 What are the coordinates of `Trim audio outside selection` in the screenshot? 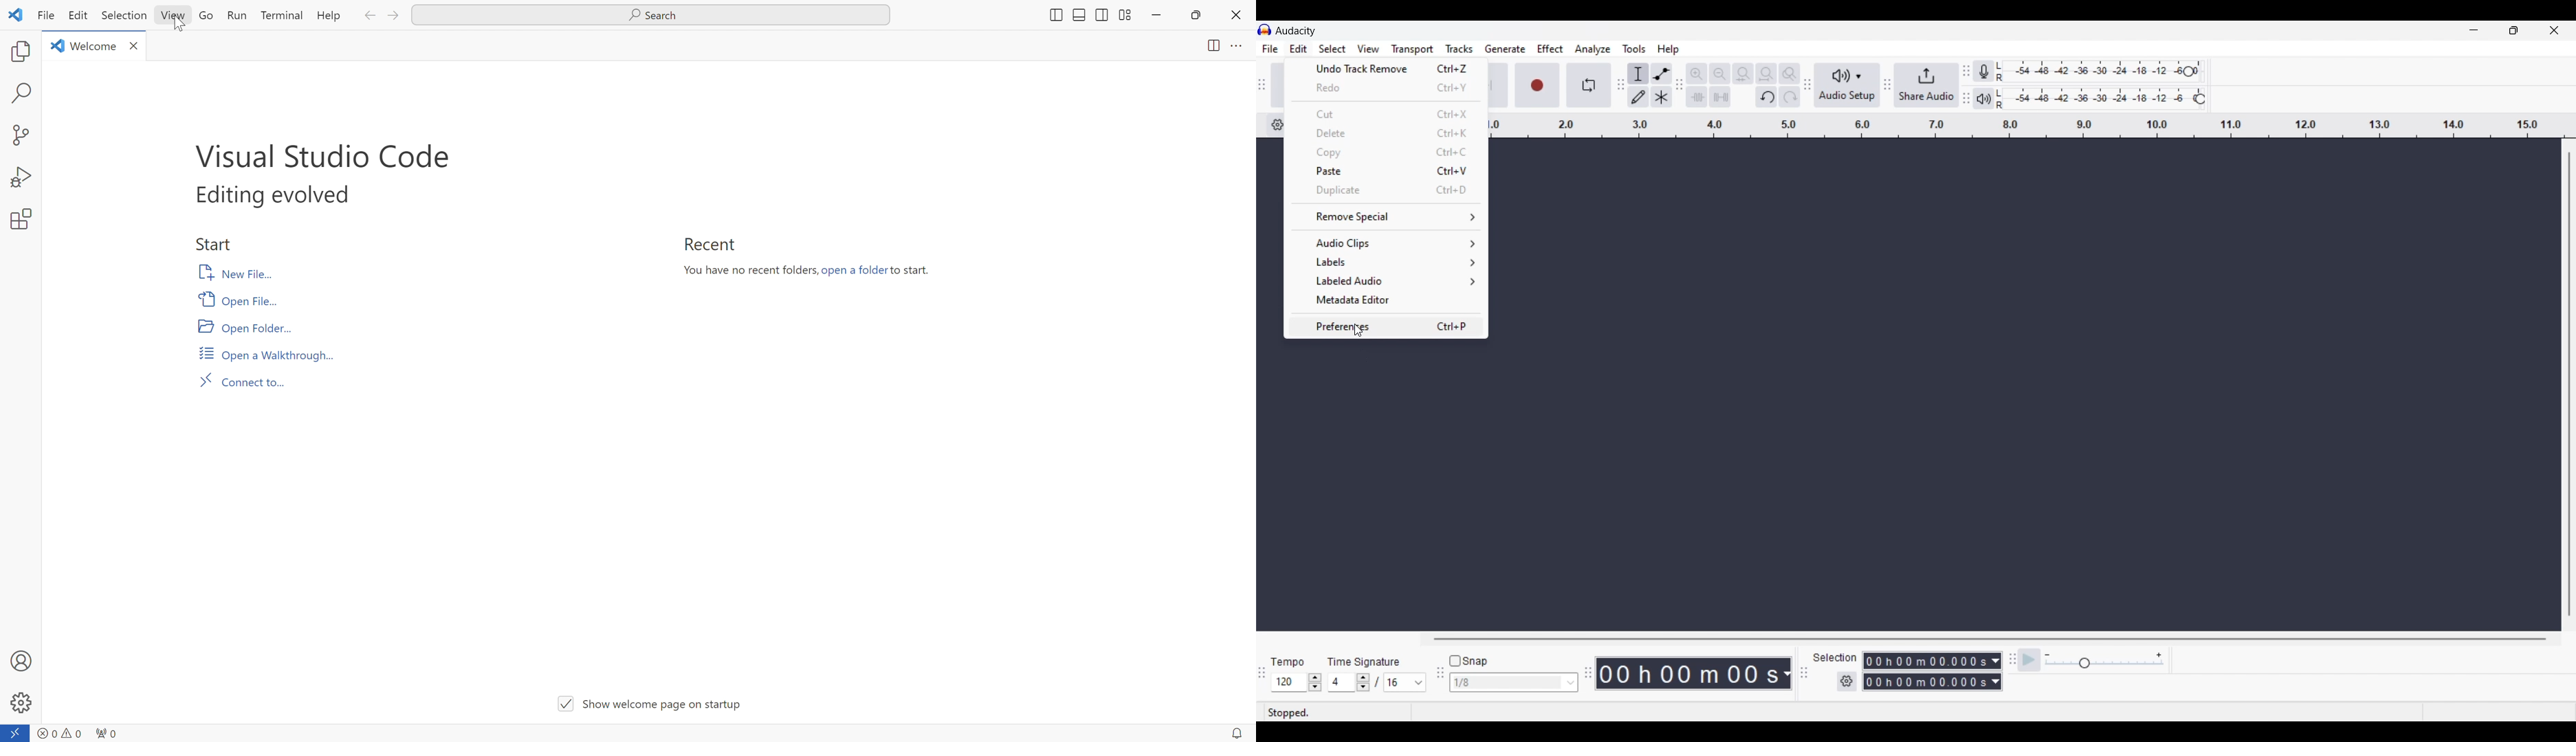 It's located at (1696, 96).